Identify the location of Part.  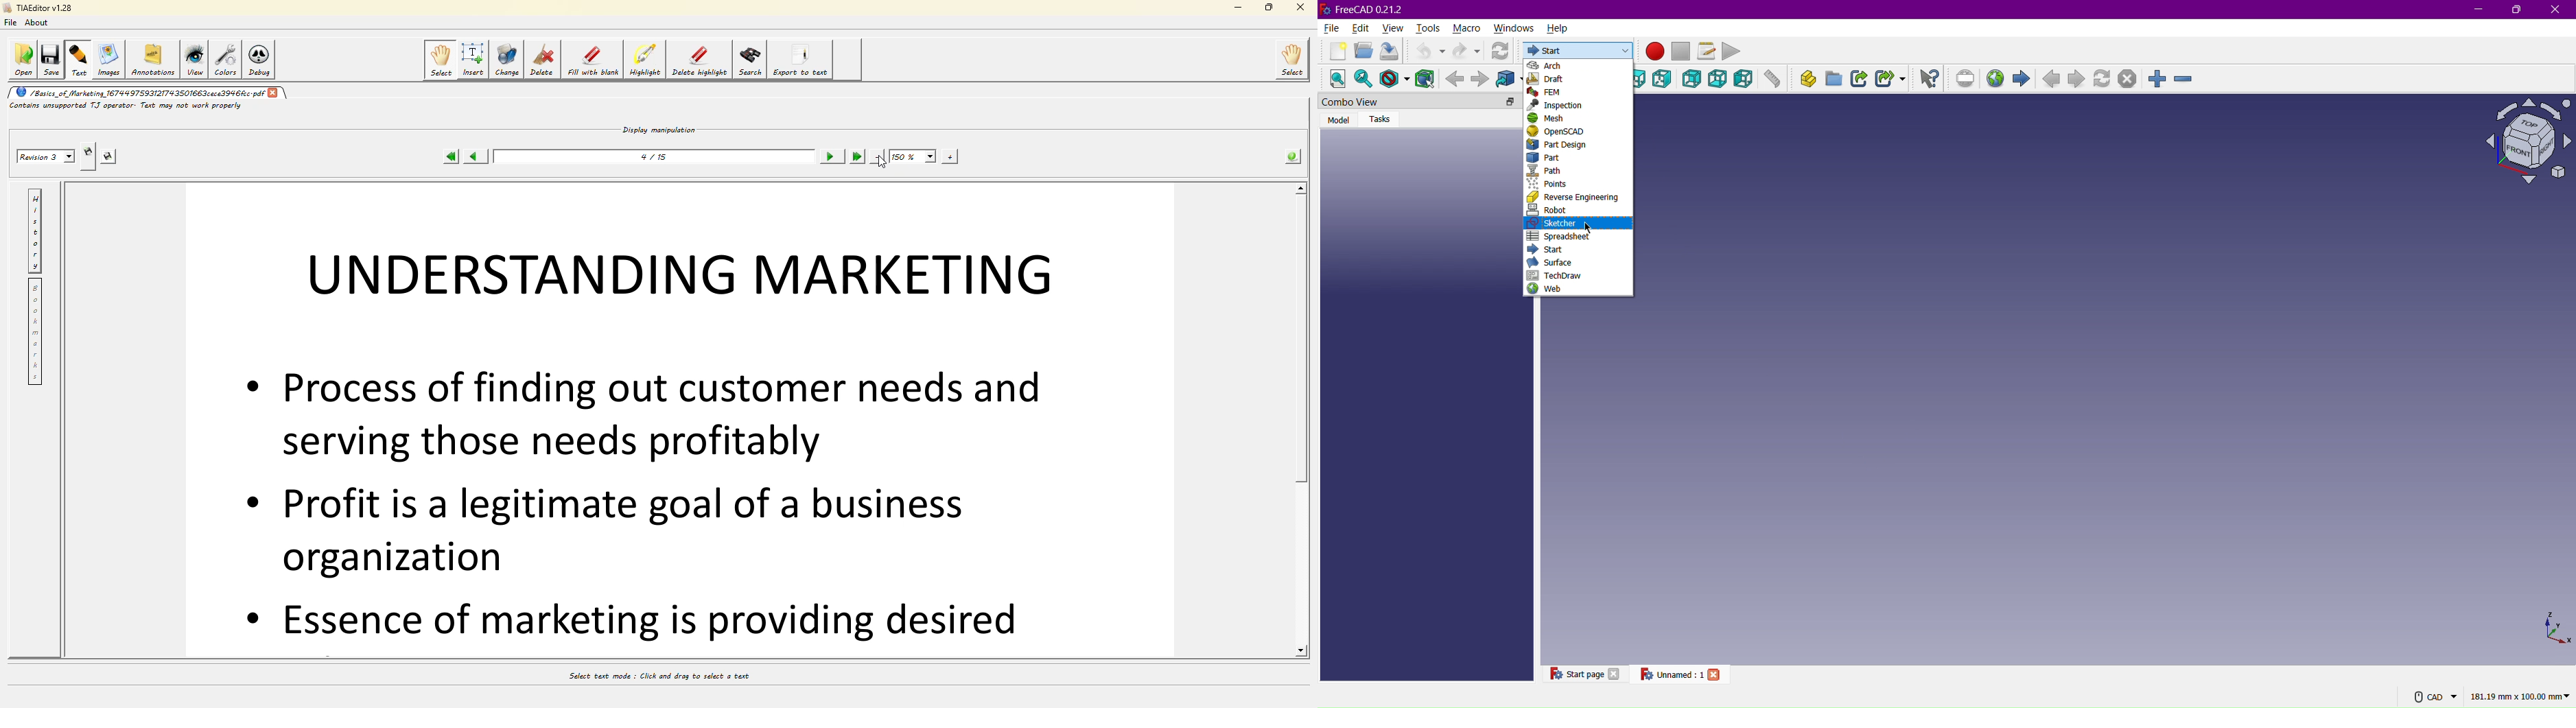
(1546, 158).